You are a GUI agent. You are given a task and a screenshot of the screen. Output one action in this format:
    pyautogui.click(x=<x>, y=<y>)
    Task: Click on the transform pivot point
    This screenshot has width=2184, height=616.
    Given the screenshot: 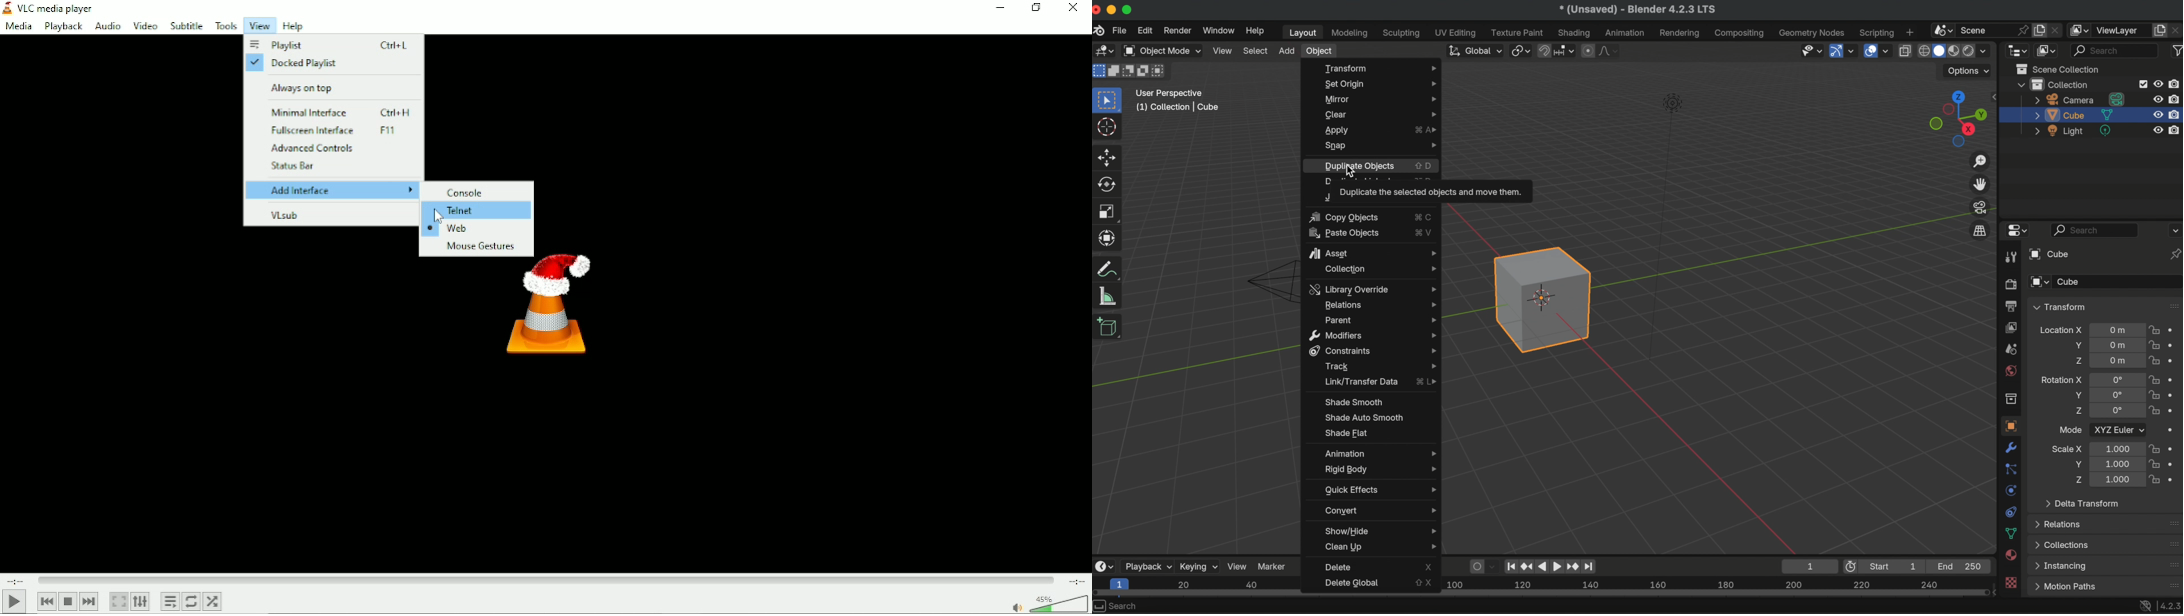 What is the action you would take?
    pyautogui.click(x=1520, y=49)
    